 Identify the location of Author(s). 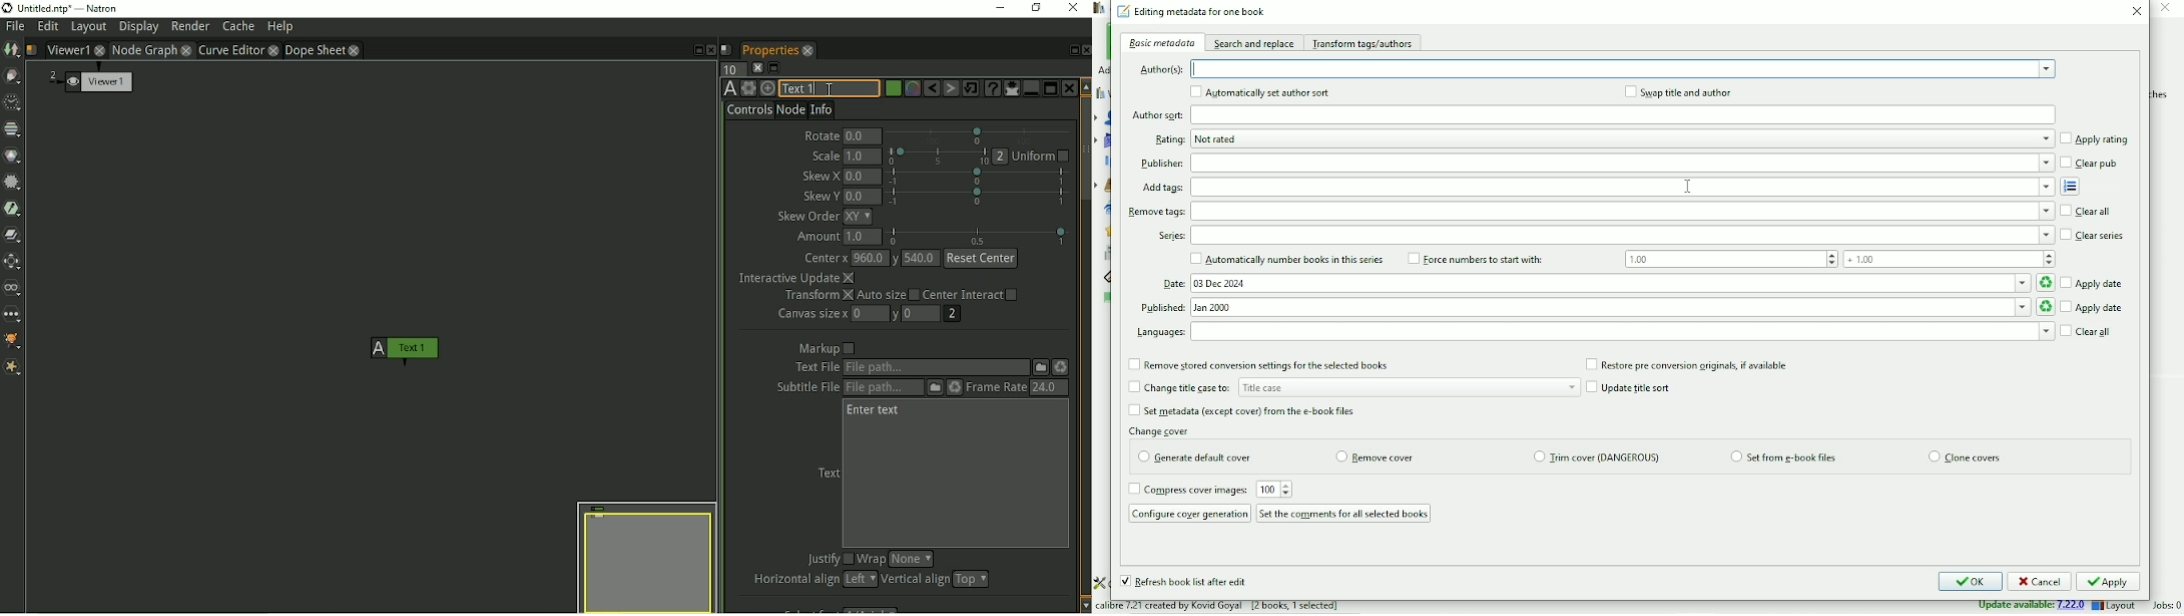
(1624, 68).